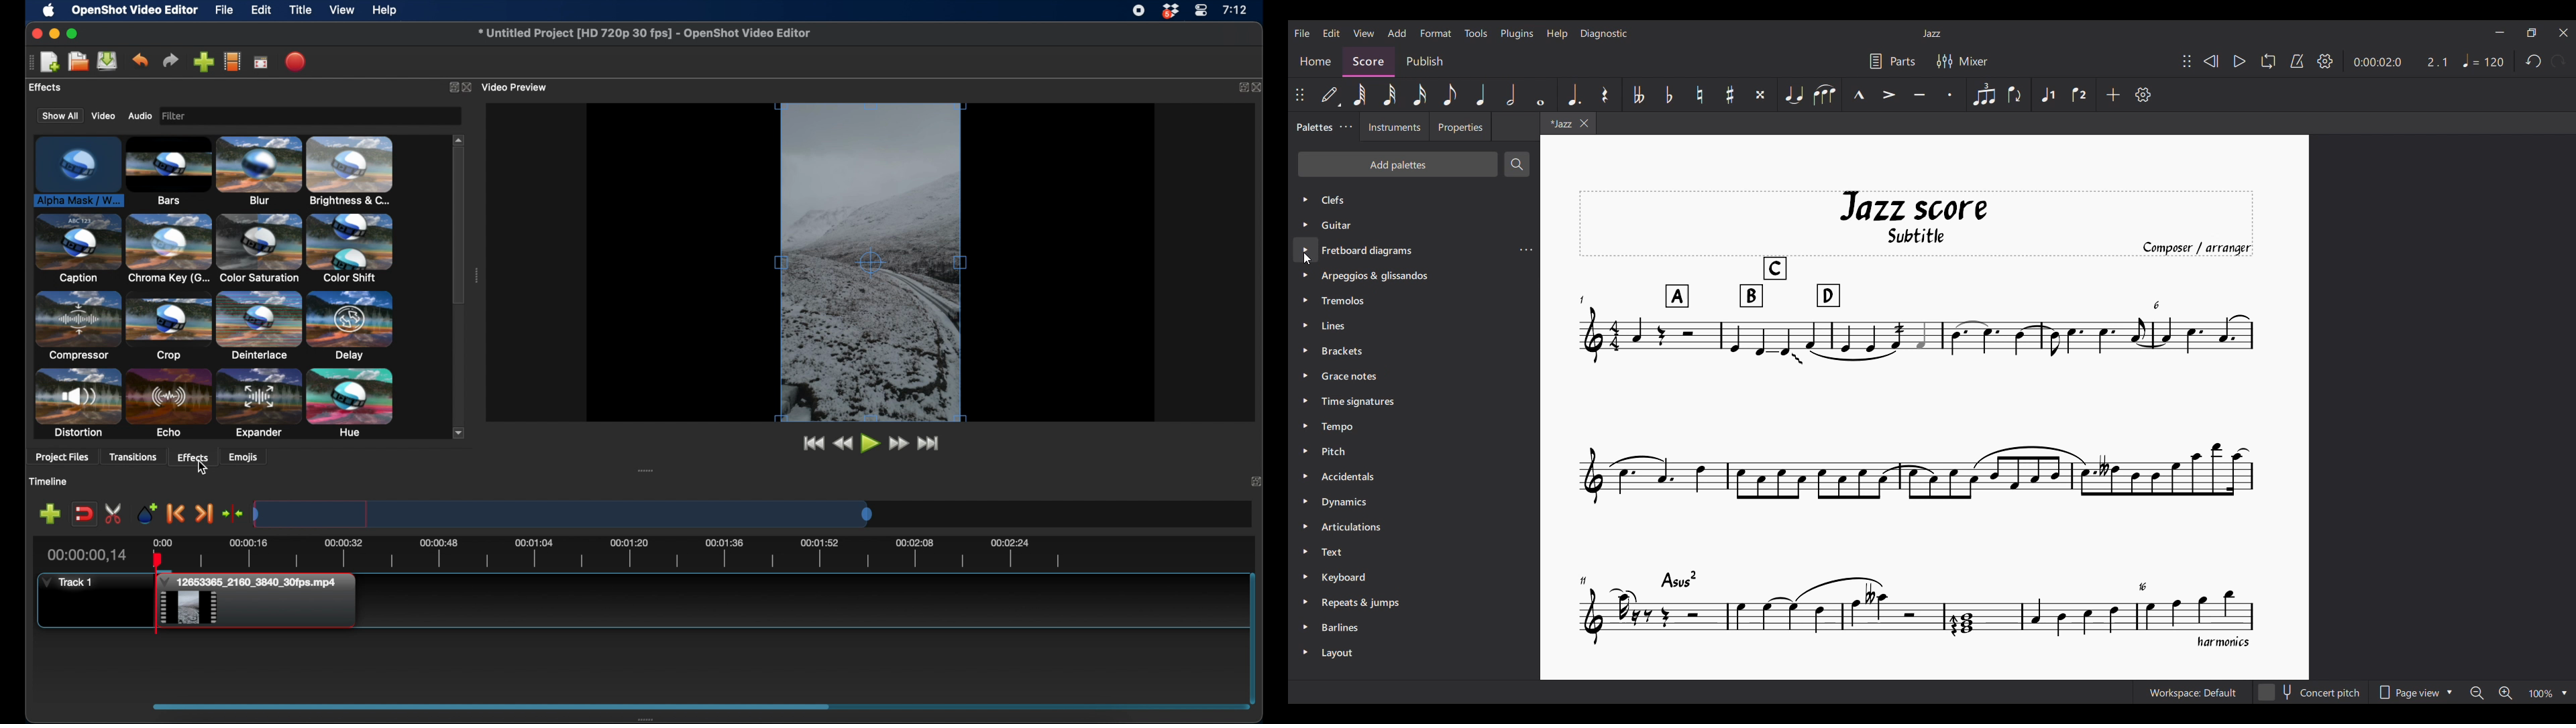  What do you see at coordinates (1669, 95) in the screenshot?
I see `Toggle flat` at bounding box center [1669, 95].